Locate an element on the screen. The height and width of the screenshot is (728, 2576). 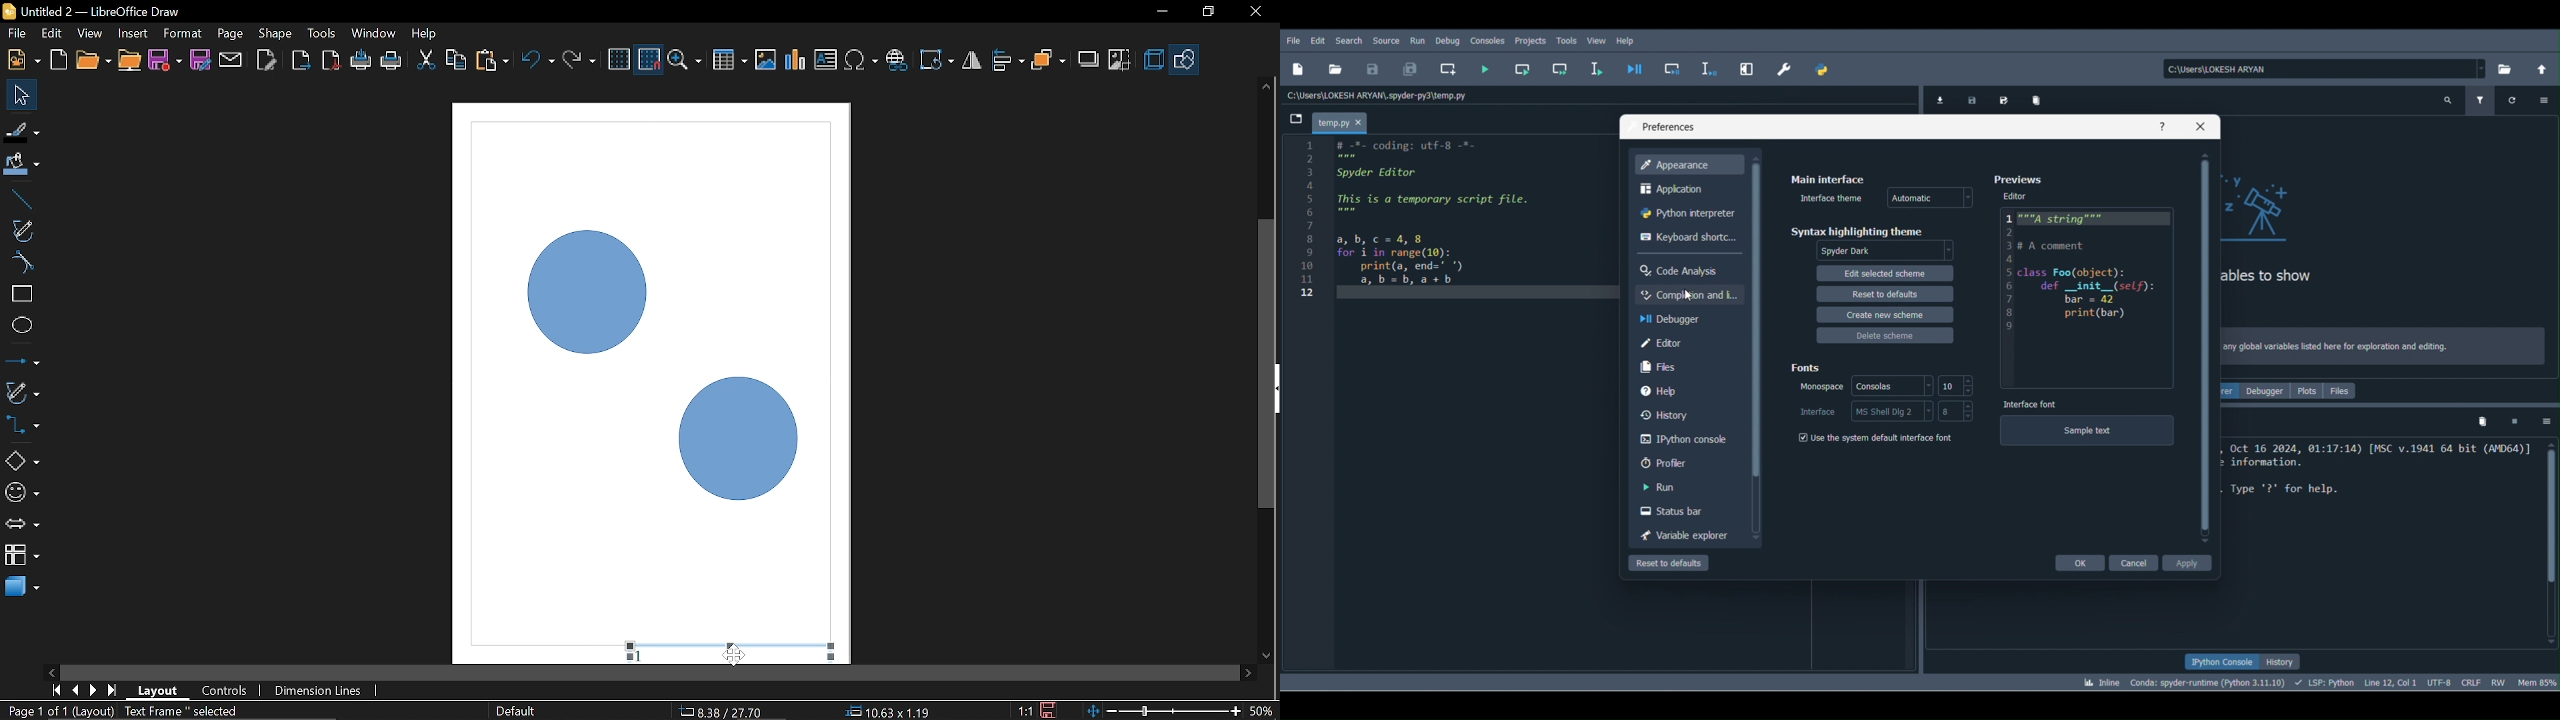
IPython console is located at coordinates (2215, 661).